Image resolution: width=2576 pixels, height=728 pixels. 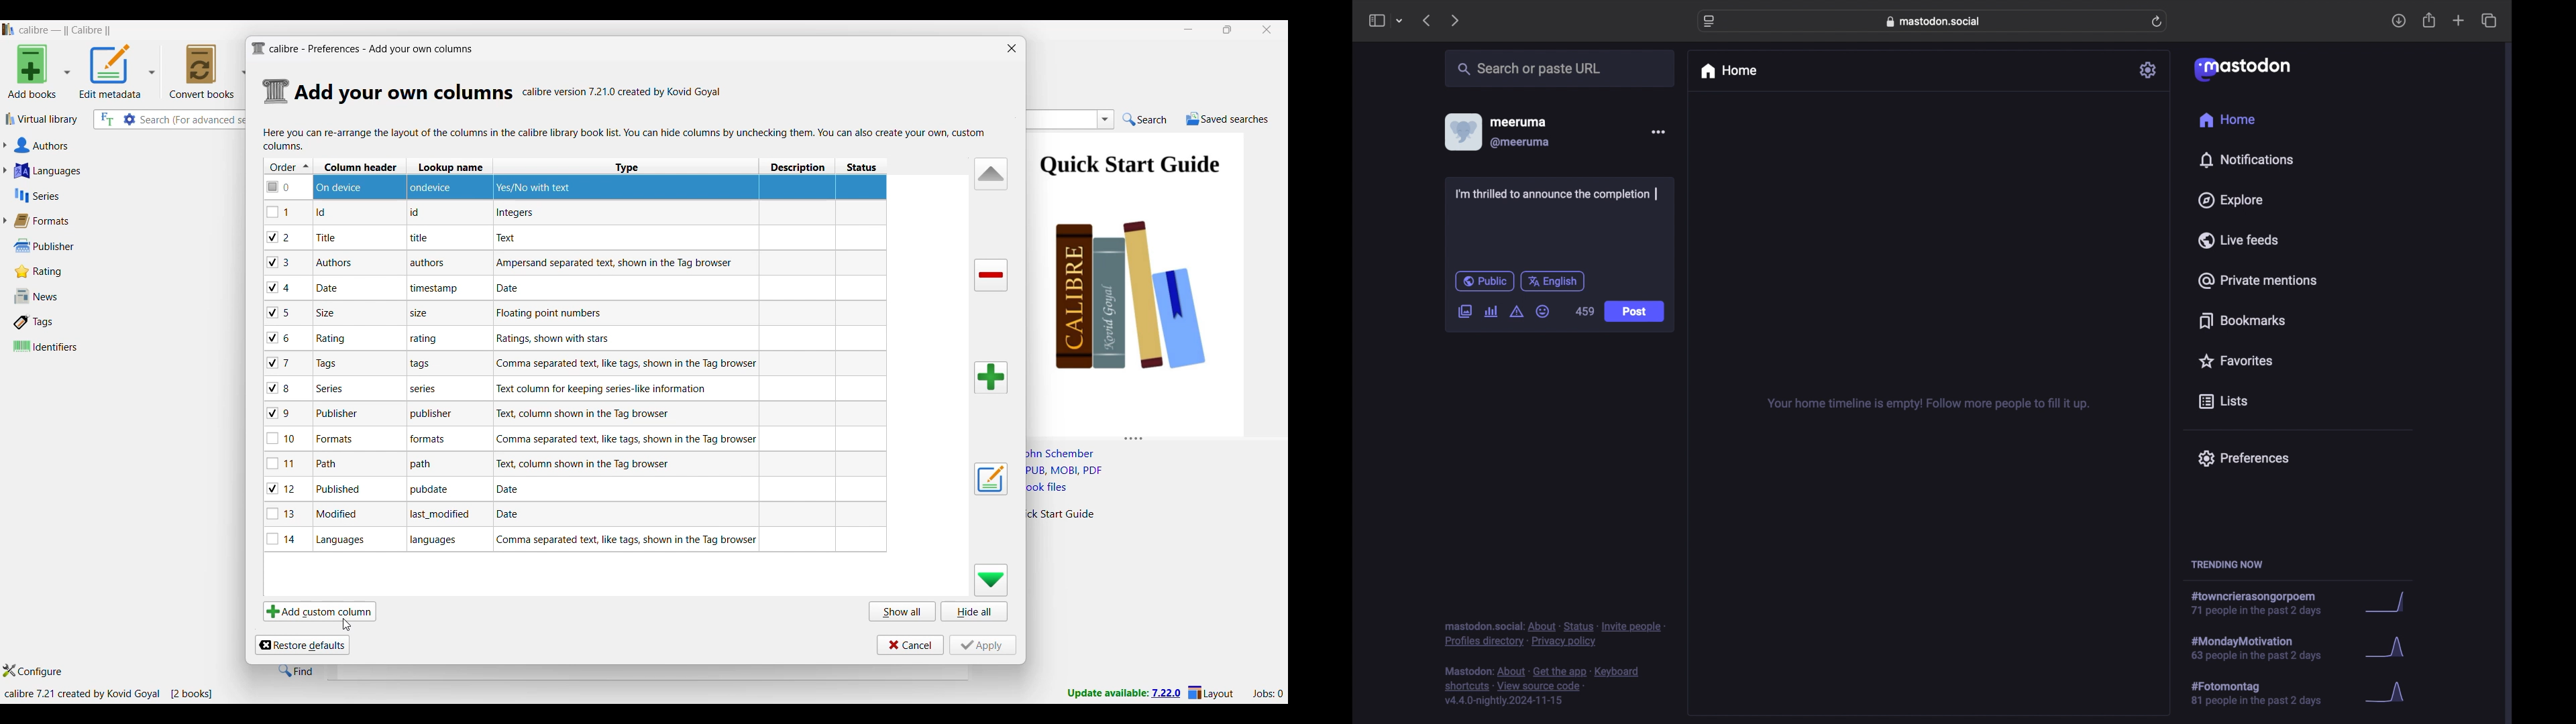 I want to click on Software details, so click(x=623, y=92).